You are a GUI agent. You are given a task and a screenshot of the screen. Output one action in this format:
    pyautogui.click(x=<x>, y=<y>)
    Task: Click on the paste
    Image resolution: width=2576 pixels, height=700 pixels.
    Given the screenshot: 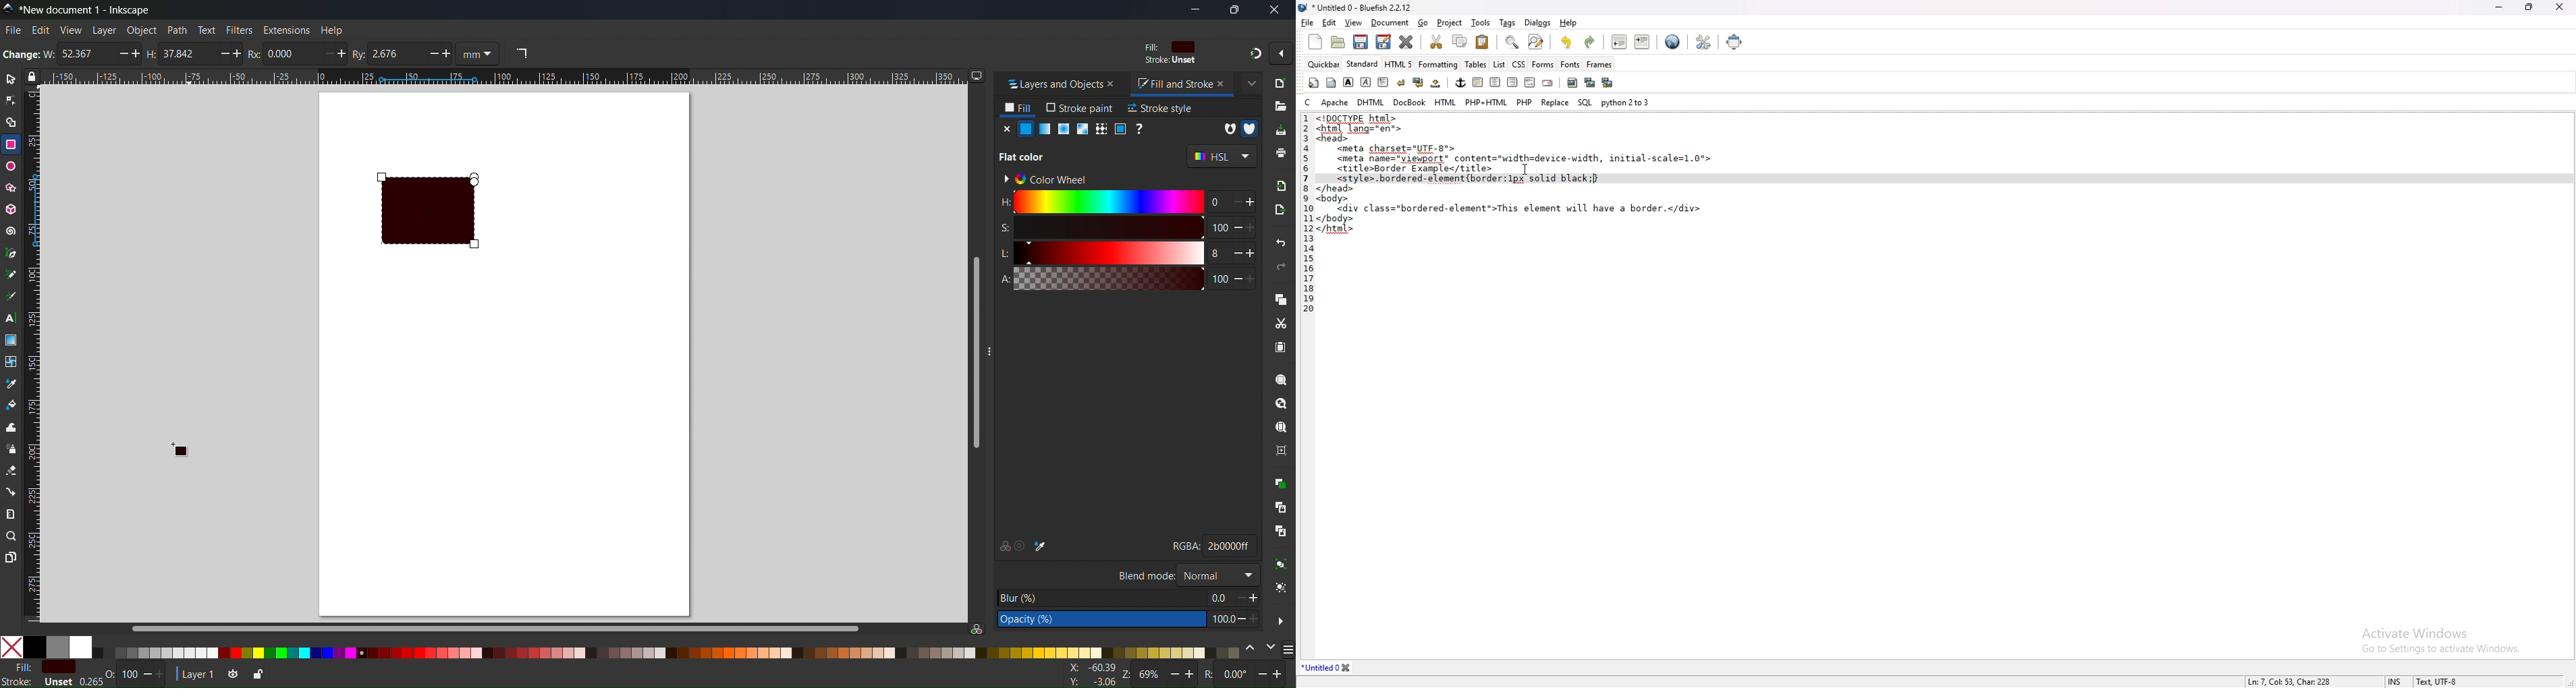 What is the action you would take?
    pyautogui.click(x=1483, y=42)
    